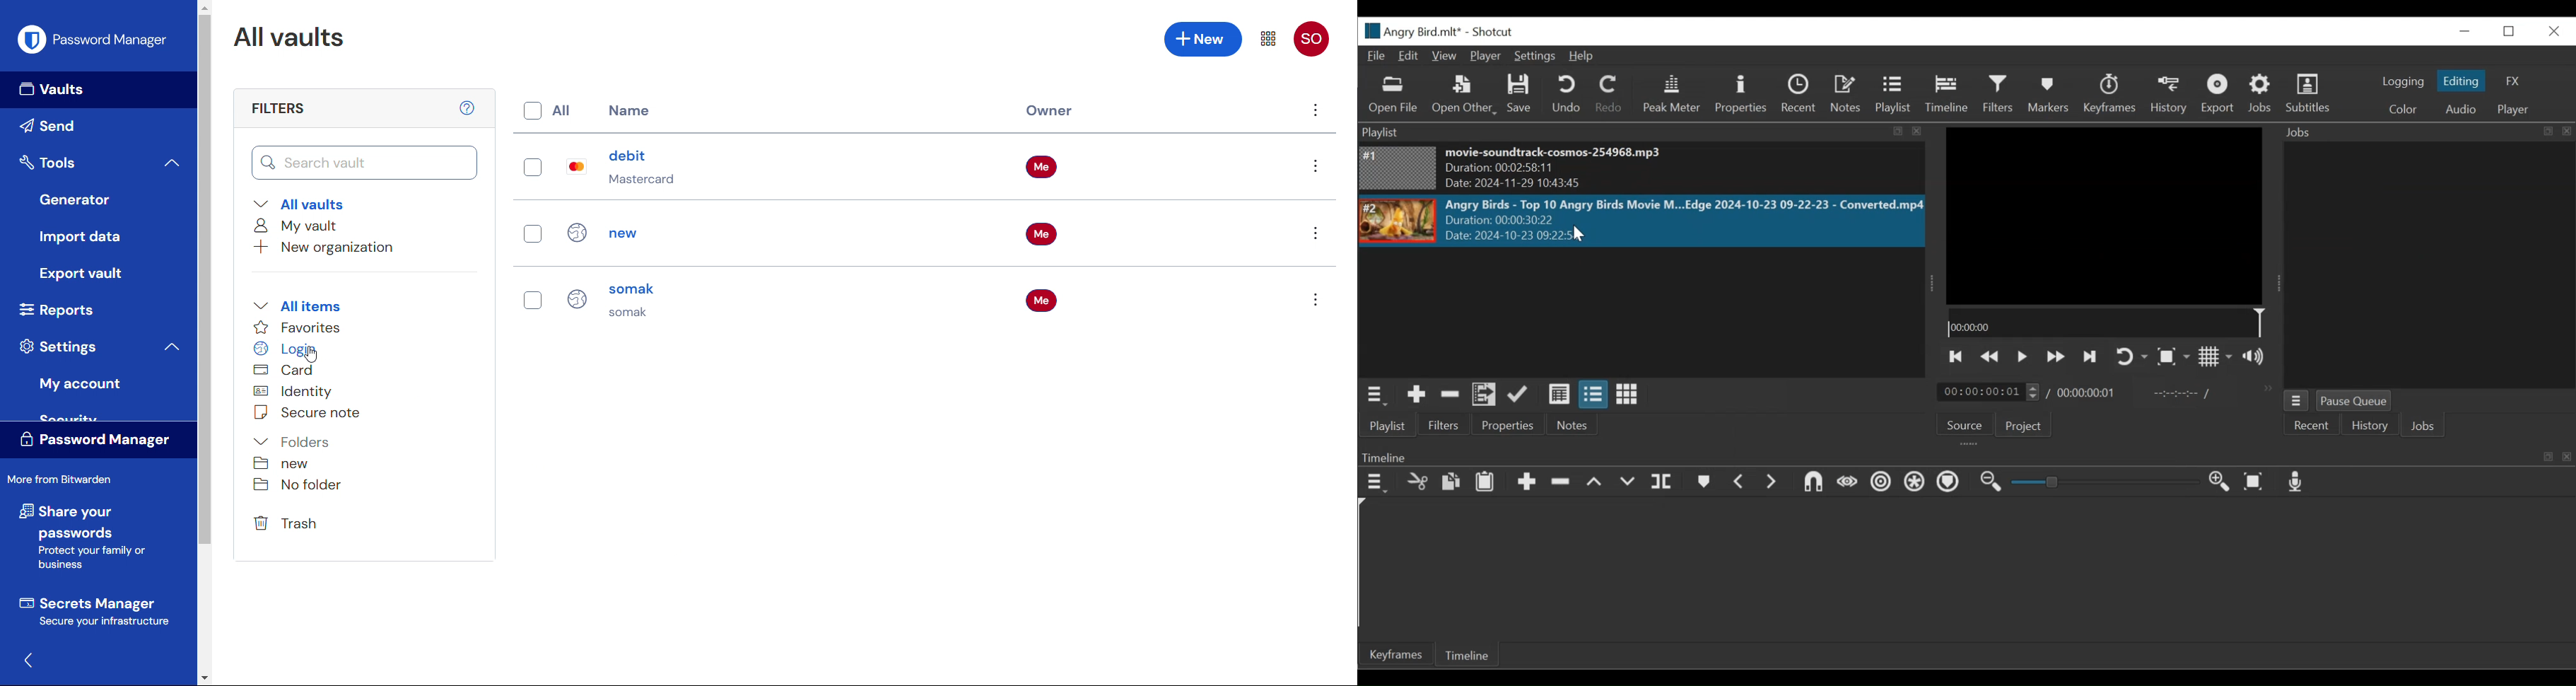 The height and width of the screenshot is (700, 2576). I want to click on Vaults , so click(98, 89).